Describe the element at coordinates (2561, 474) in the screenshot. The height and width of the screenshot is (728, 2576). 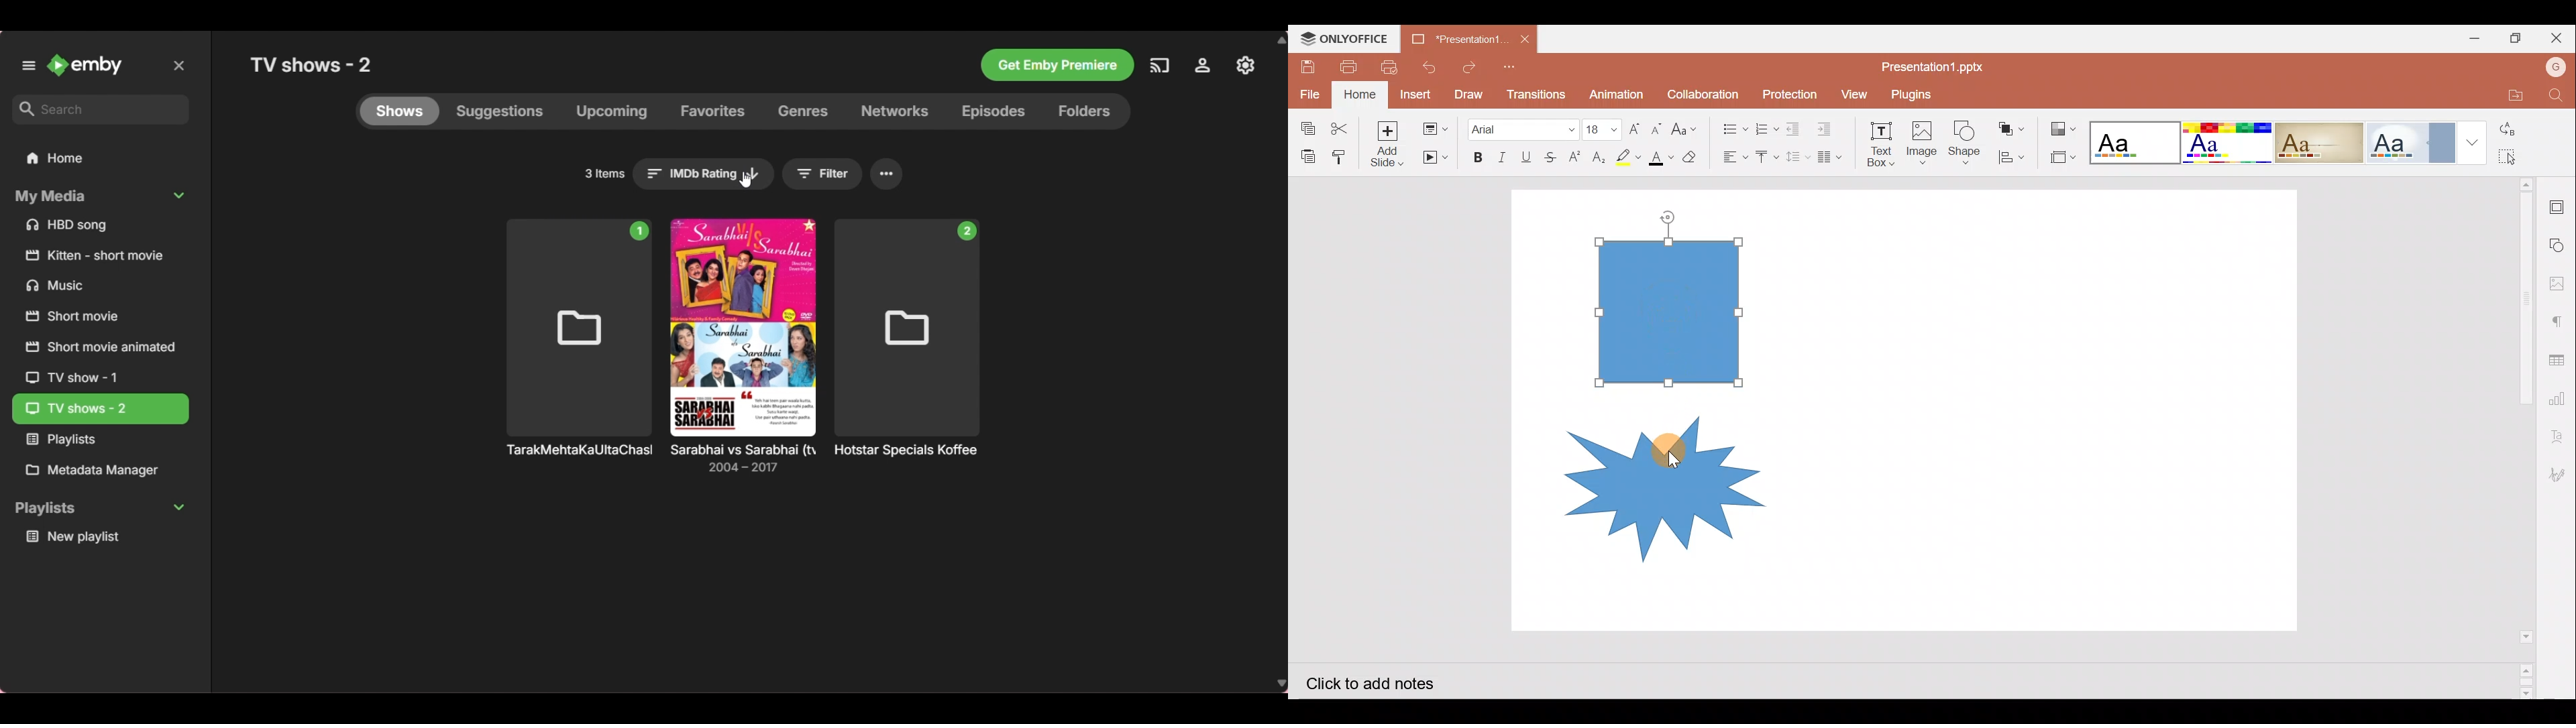
I see `Signature settings` at that location.